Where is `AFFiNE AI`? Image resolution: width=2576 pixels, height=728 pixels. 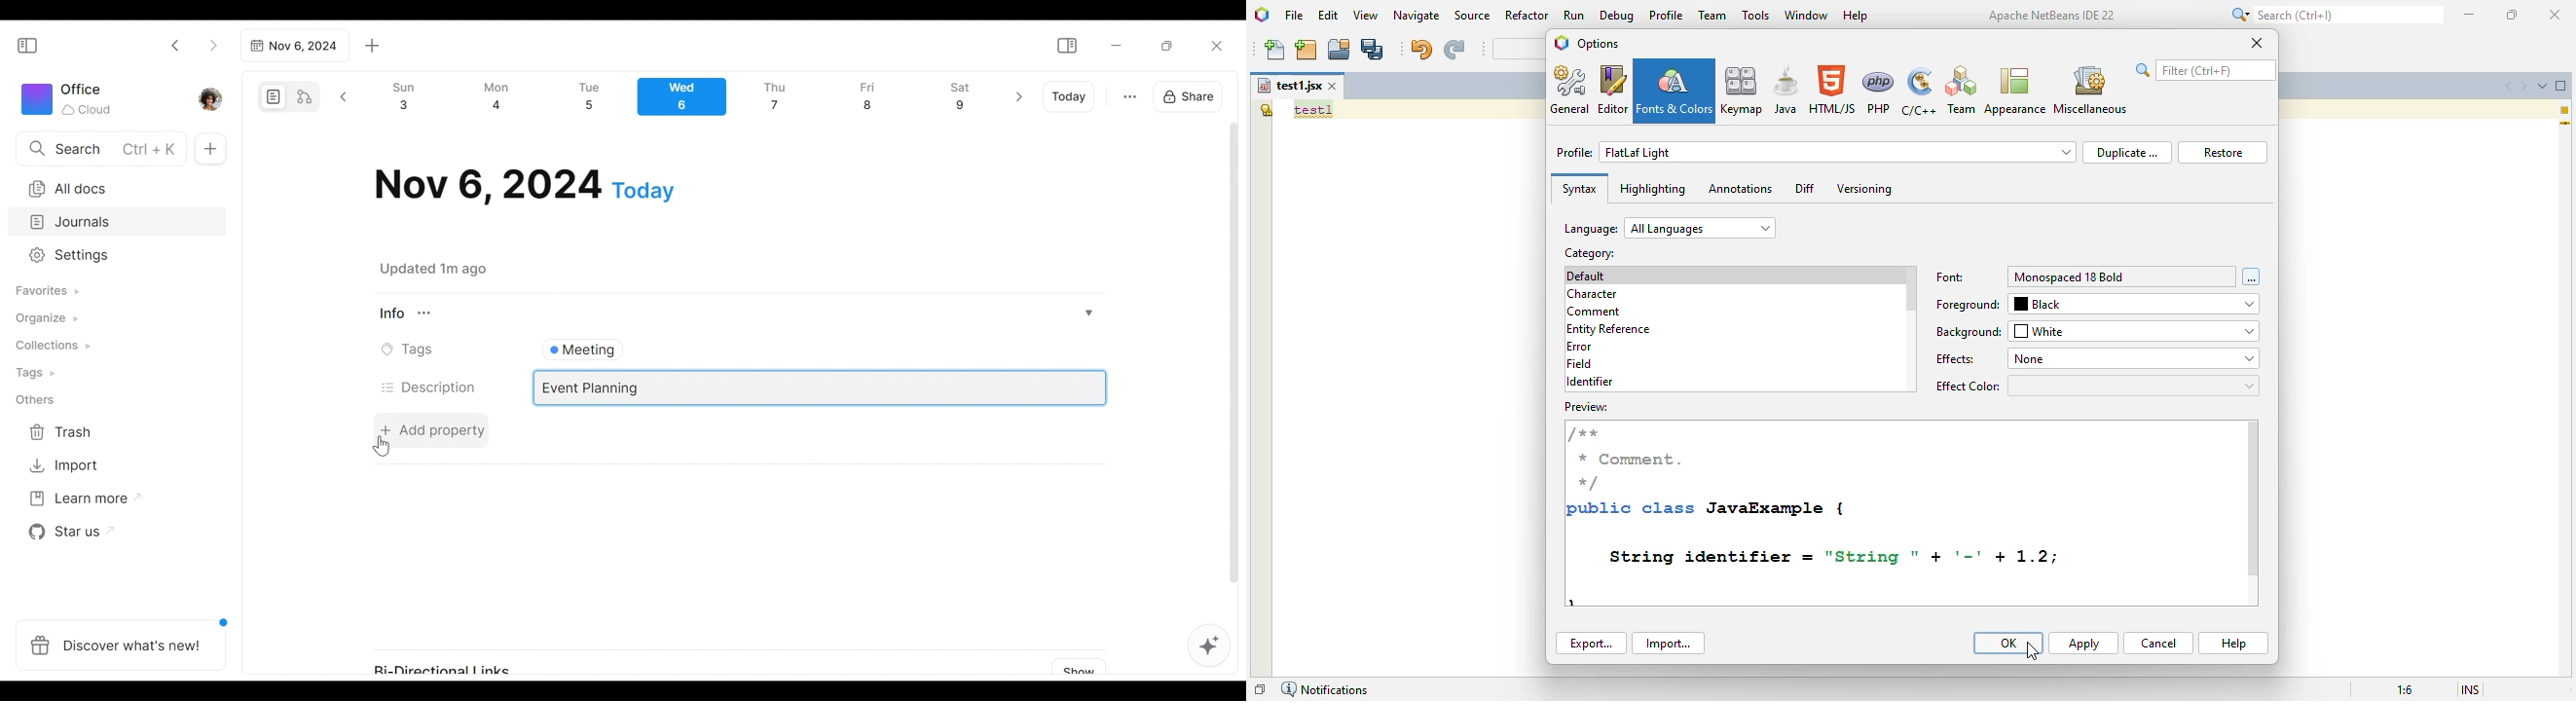
AFFiNE AI is located at coordinates (1209, 647).